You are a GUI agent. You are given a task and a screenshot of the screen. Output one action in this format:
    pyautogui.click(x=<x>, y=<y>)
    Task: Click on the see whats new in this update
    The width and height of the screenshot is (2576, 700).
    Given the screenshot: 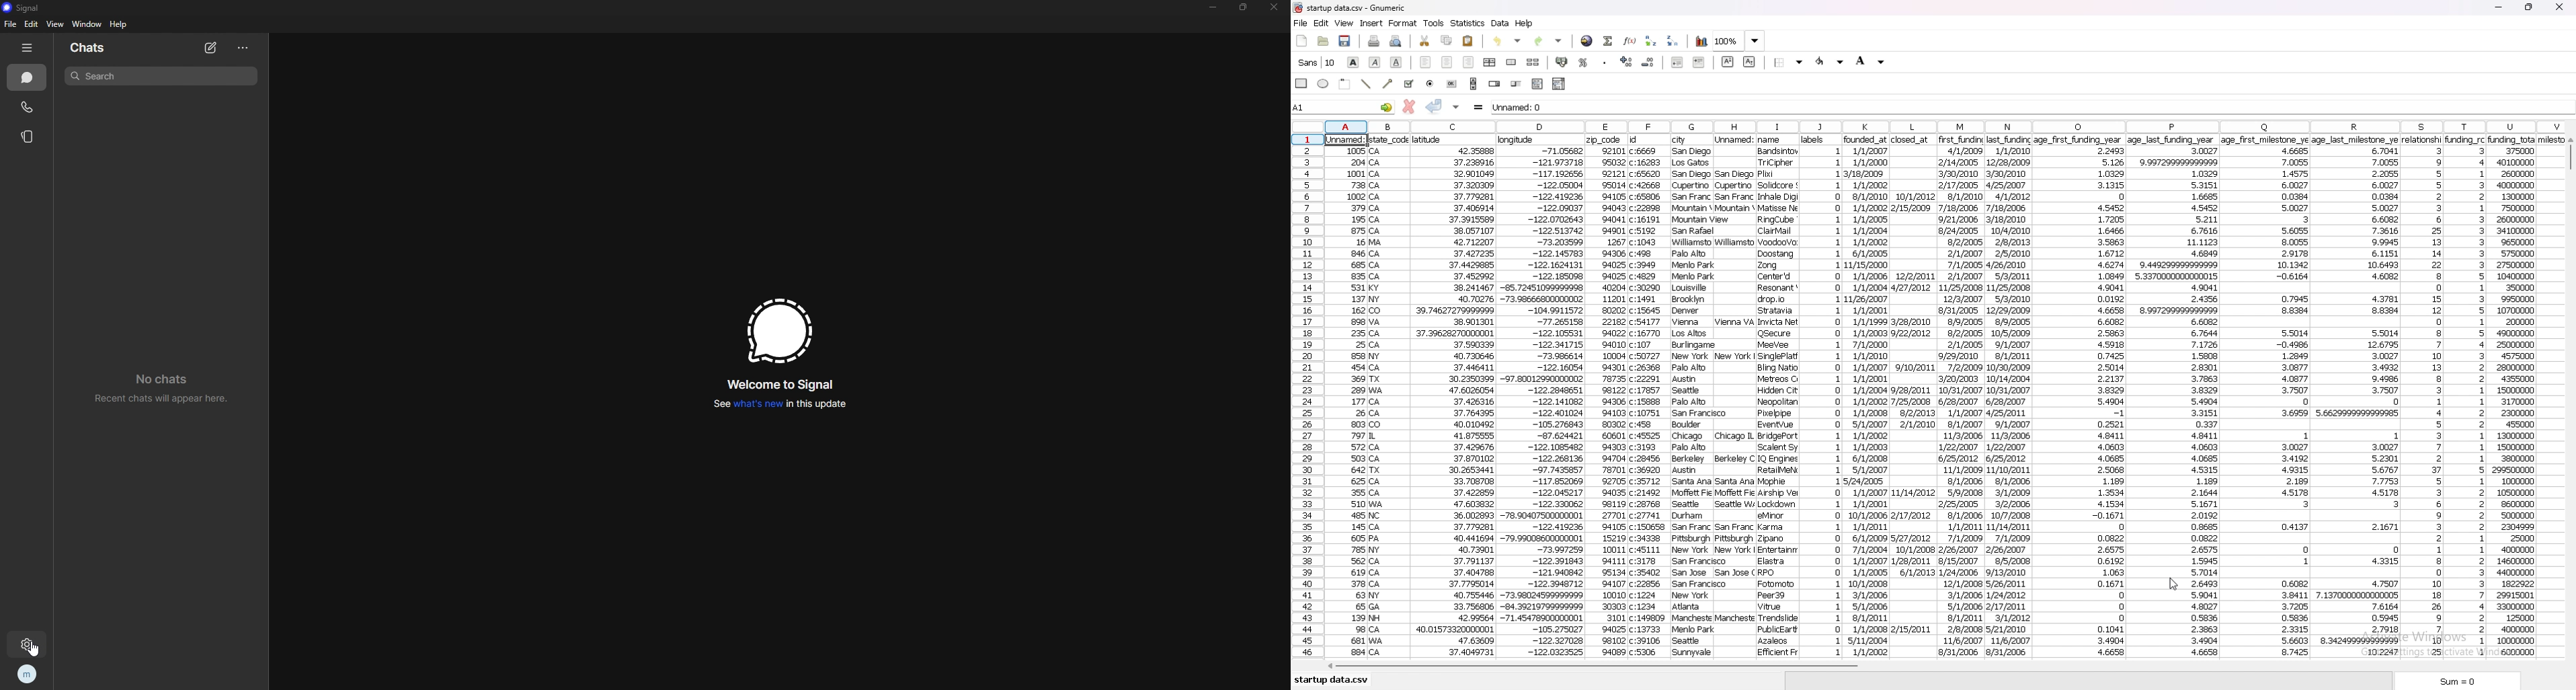 What is the action you would take?
    pyautogui.click(x=778, y=407)
    